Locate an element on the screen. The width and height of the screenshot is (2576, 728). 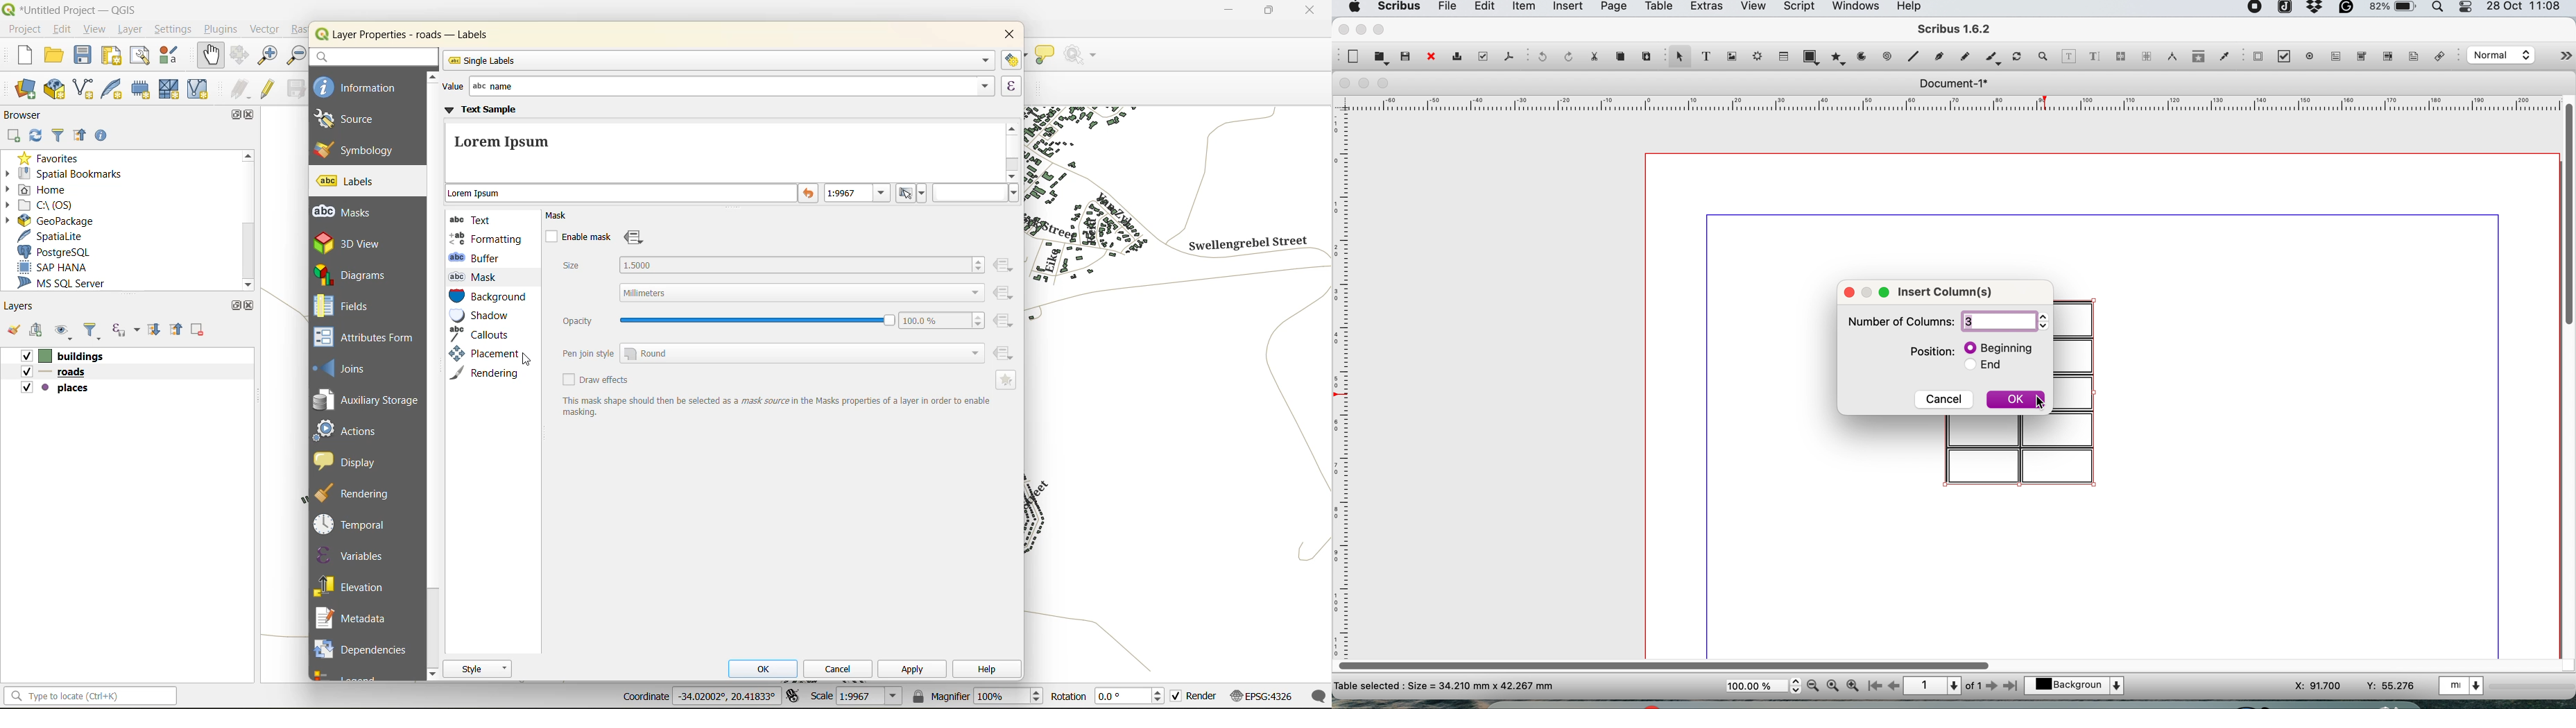
measurements is located at coordinates (2169, 57).